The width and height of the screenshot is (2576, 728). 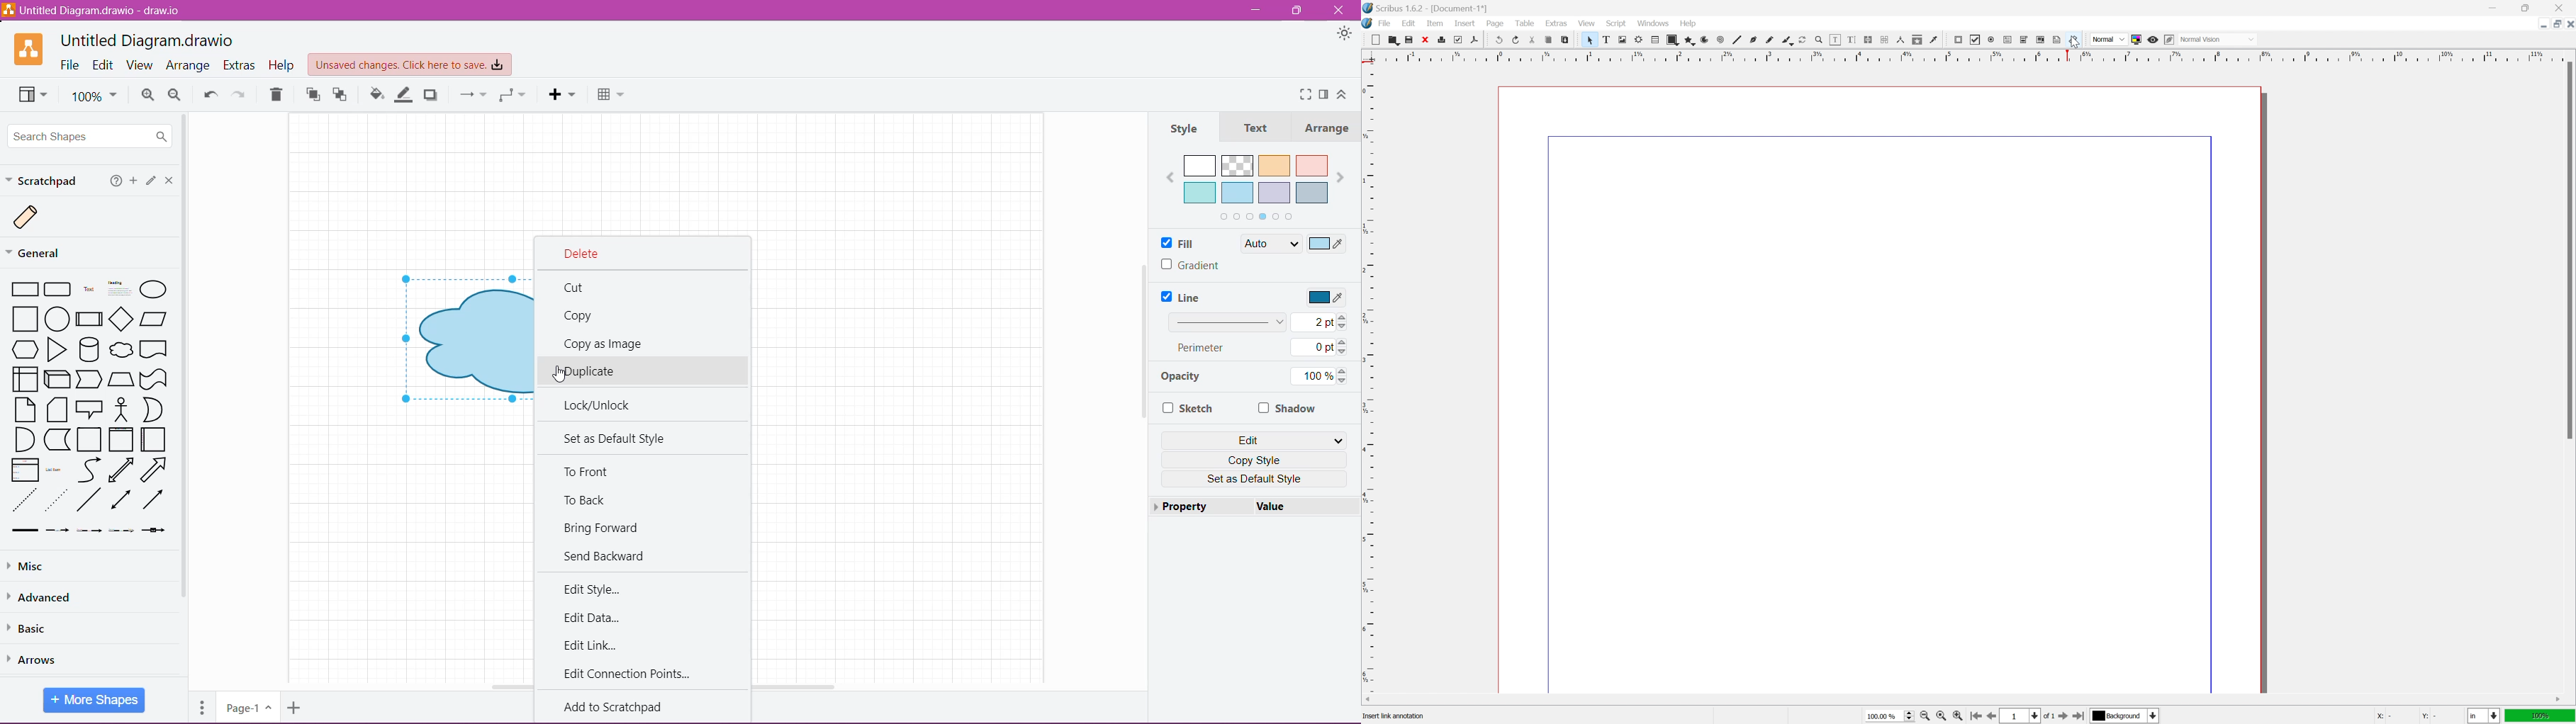 What do you see at coordinates (2008, 39) in the screenshot?
I see `pdf text field` at bounding box center [2008, 39].